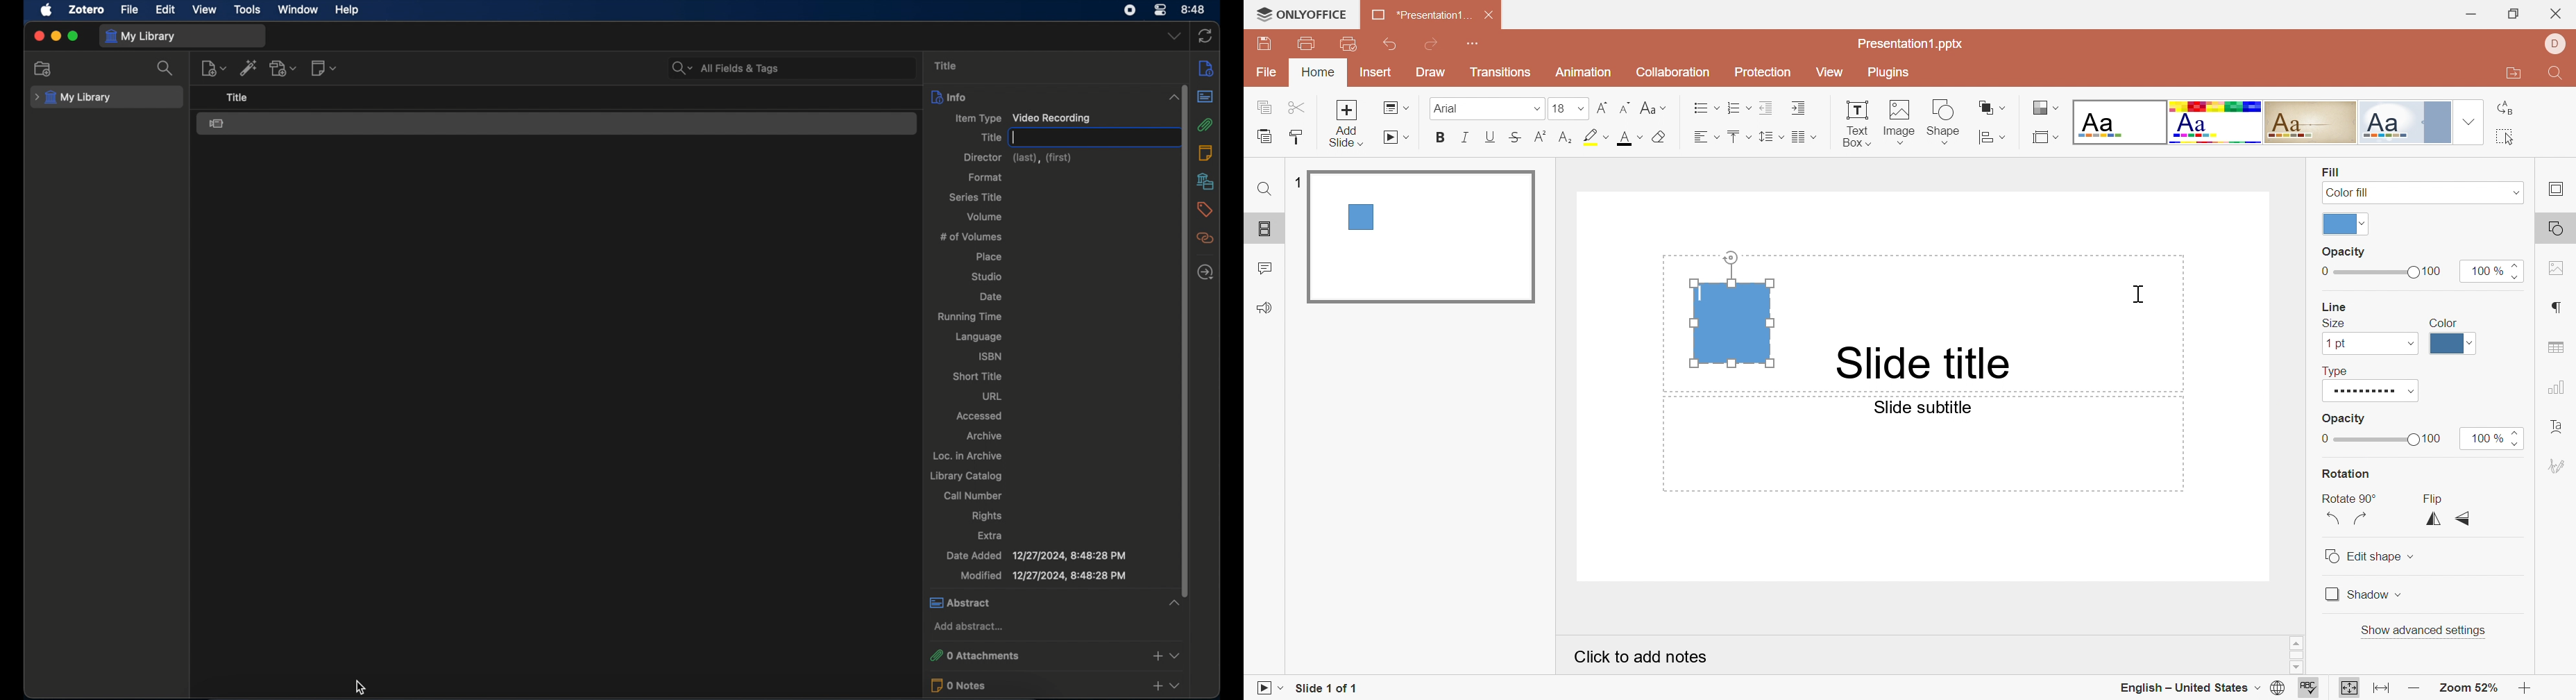 The width and height of the screenshot is (2576, 700). I want to click on loc. in archive, so click(968, 455).